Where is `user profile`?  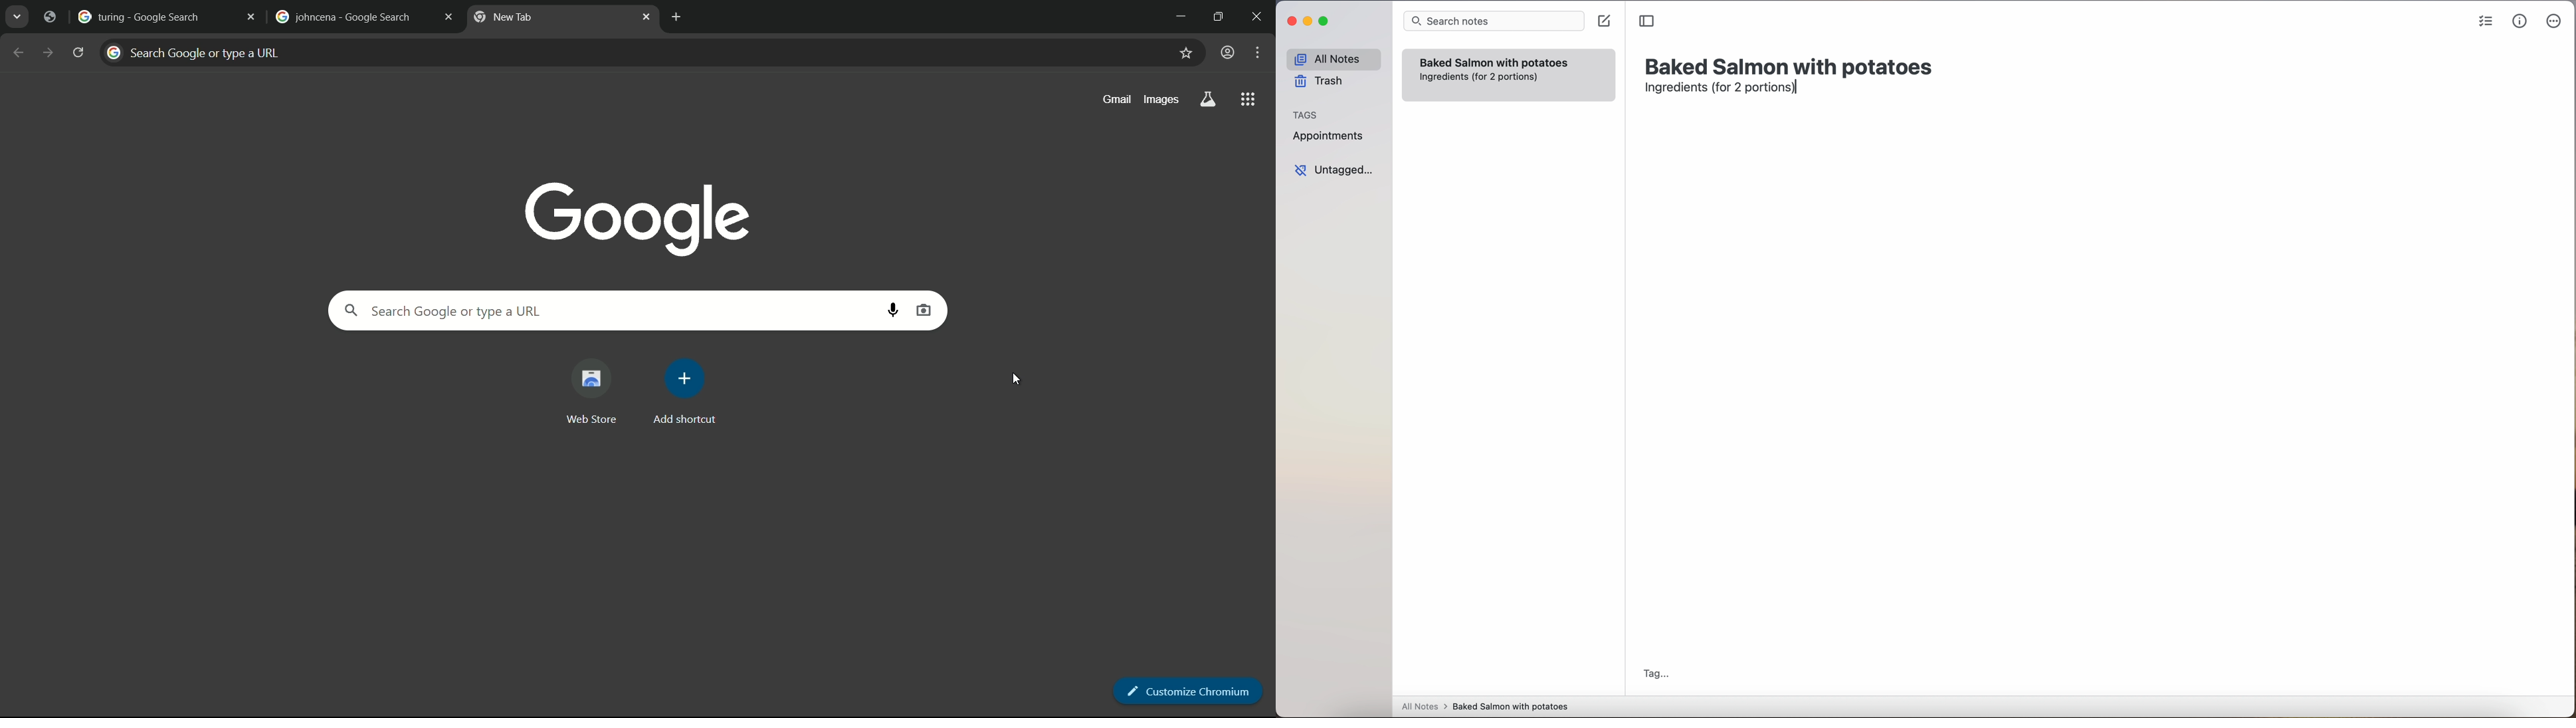
user profile is located at coordinates (1224, 52).